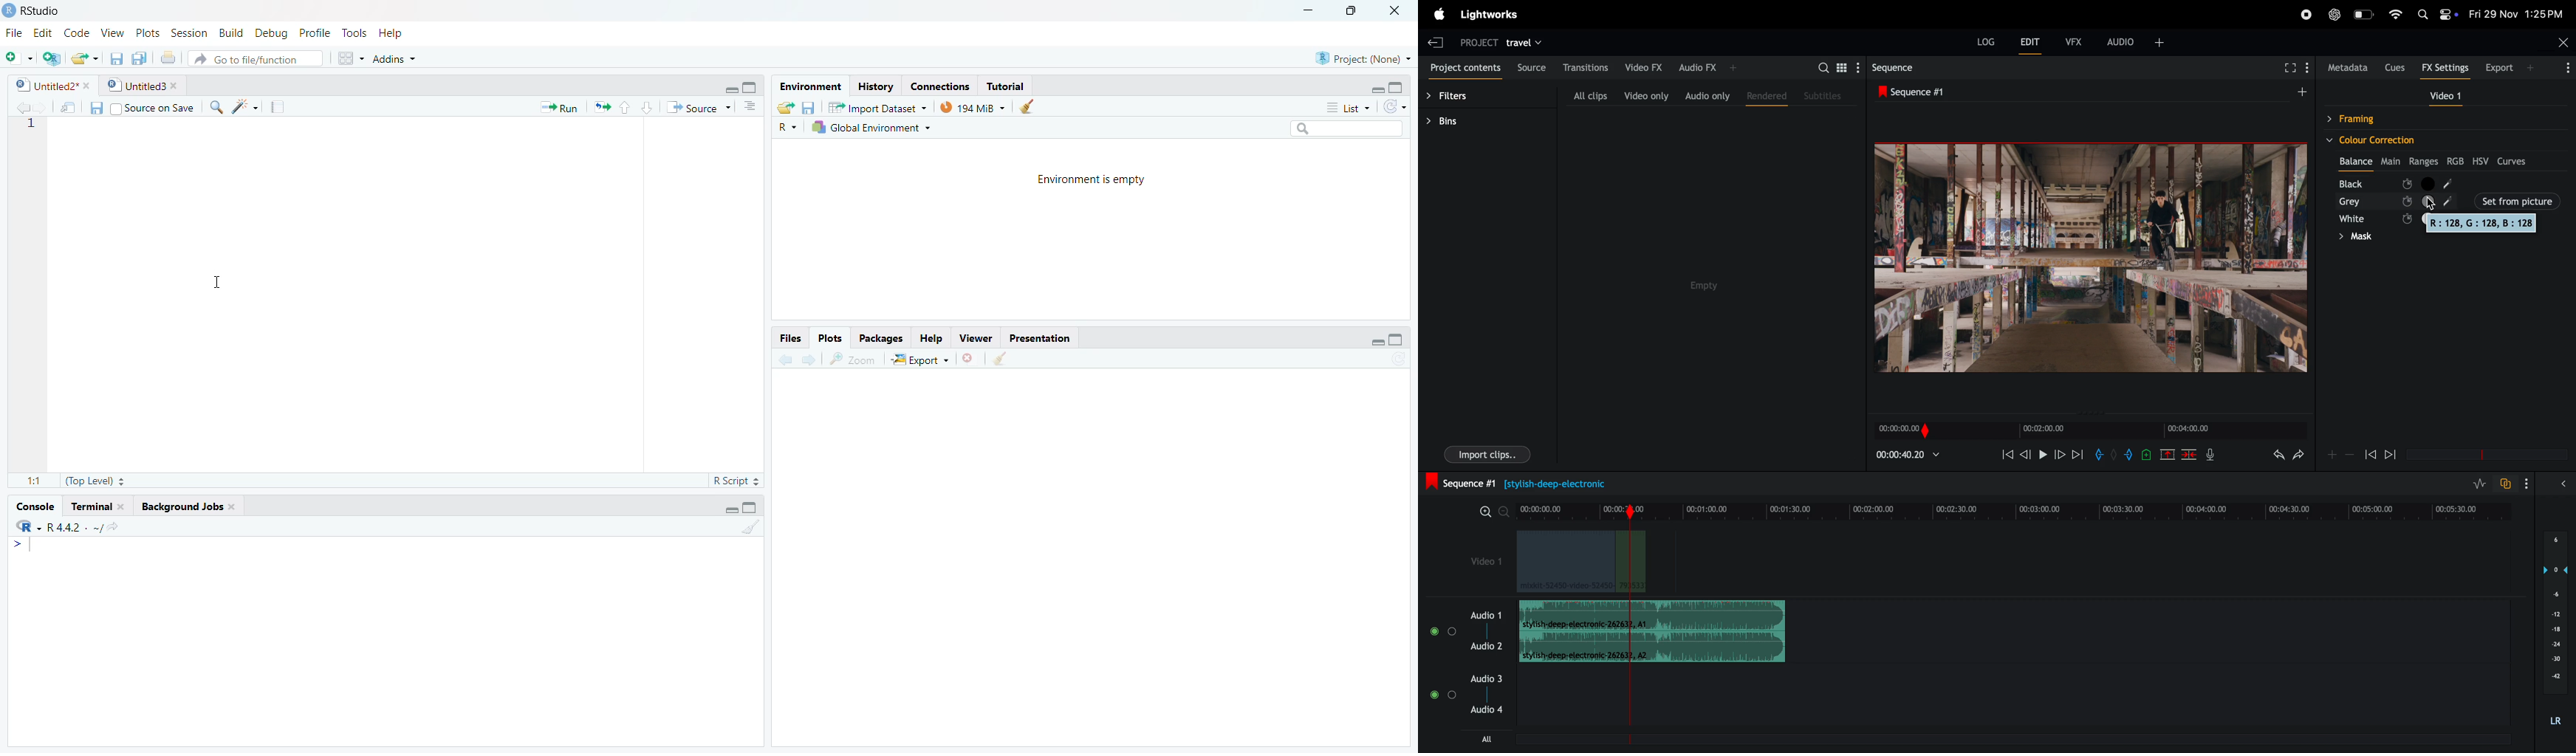 This screenshot has width=2576, height=756. Describe the element at coordinates (247, 106) in the screenshot. I see `code tools` at that location.